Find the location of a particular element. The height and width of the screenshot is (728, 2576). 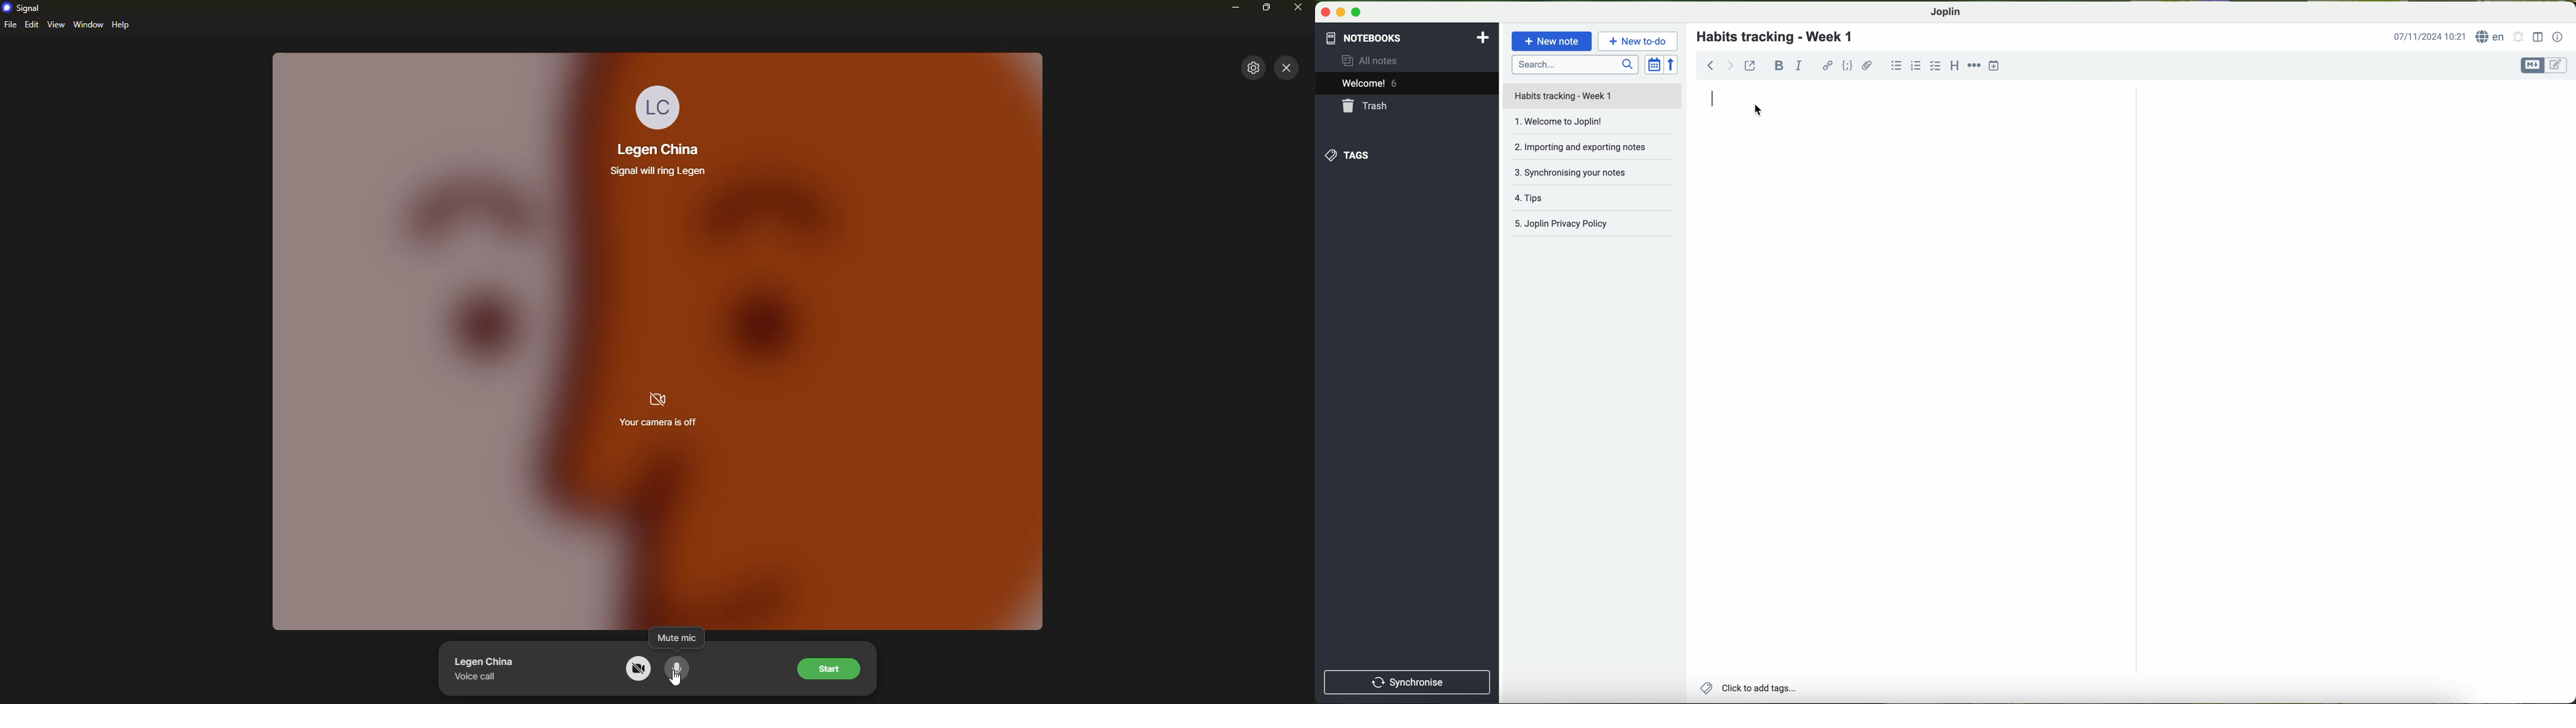

start is located at coordinates (831, 670).